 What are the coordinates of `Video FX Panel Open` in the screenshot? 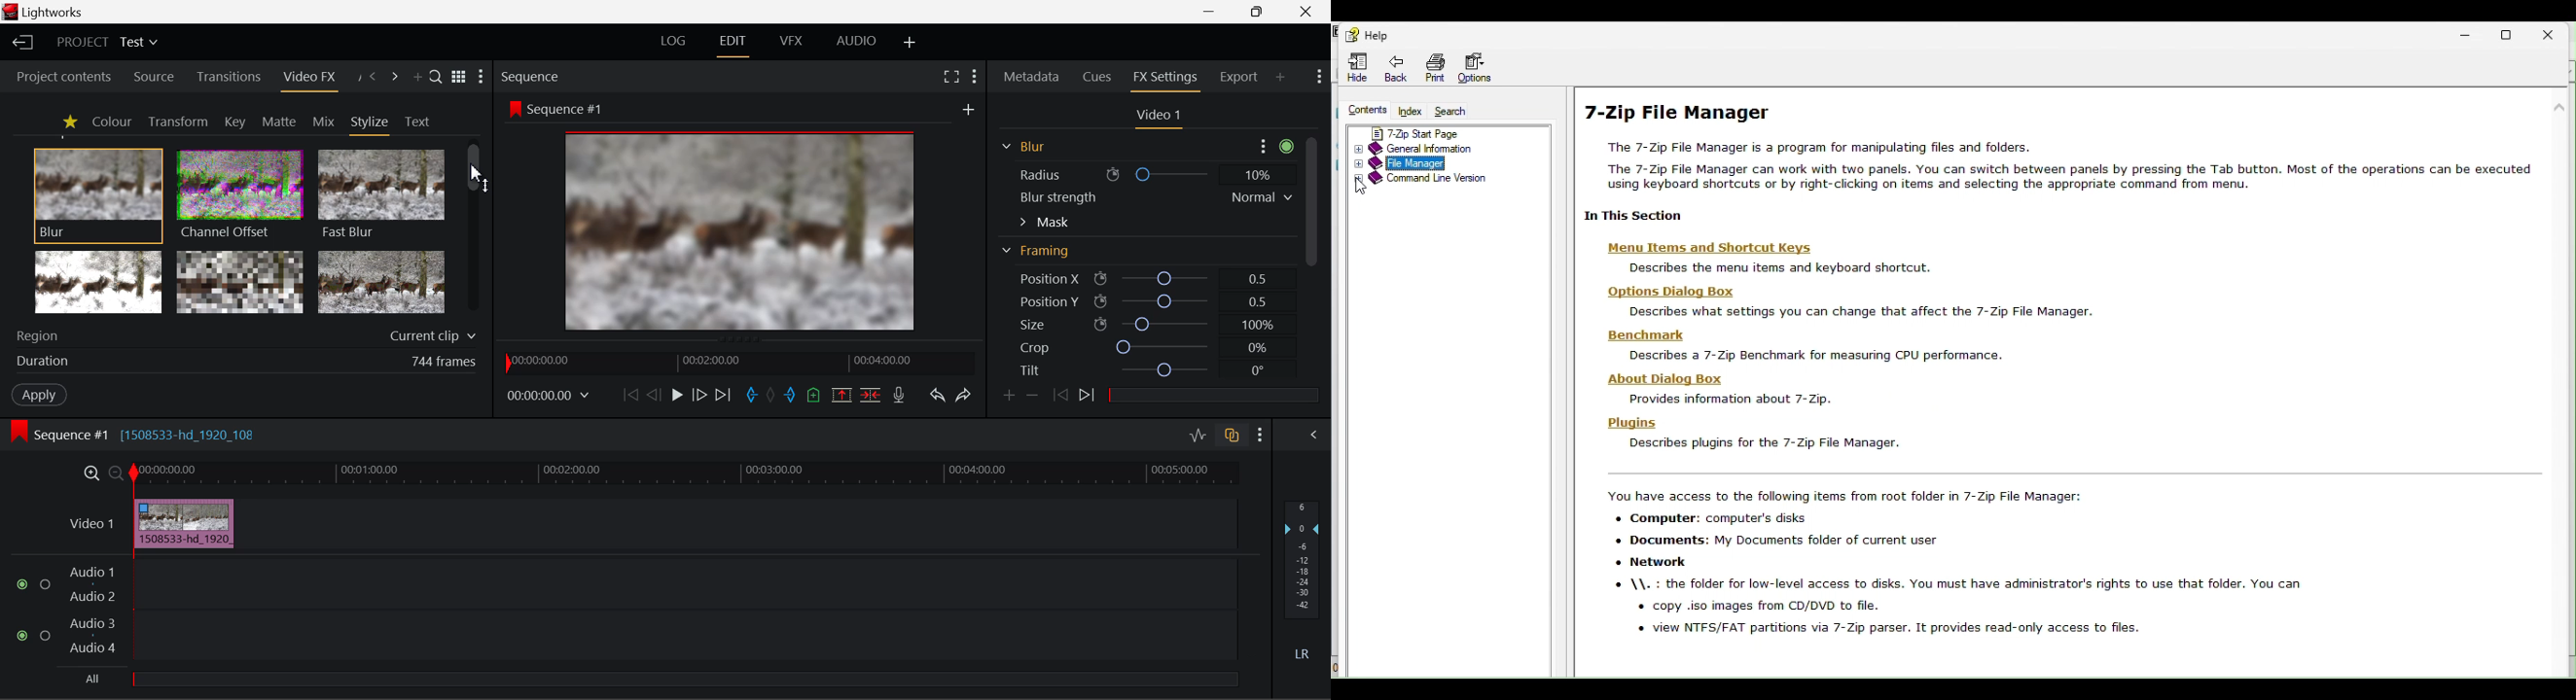 It's located at (313, 78).